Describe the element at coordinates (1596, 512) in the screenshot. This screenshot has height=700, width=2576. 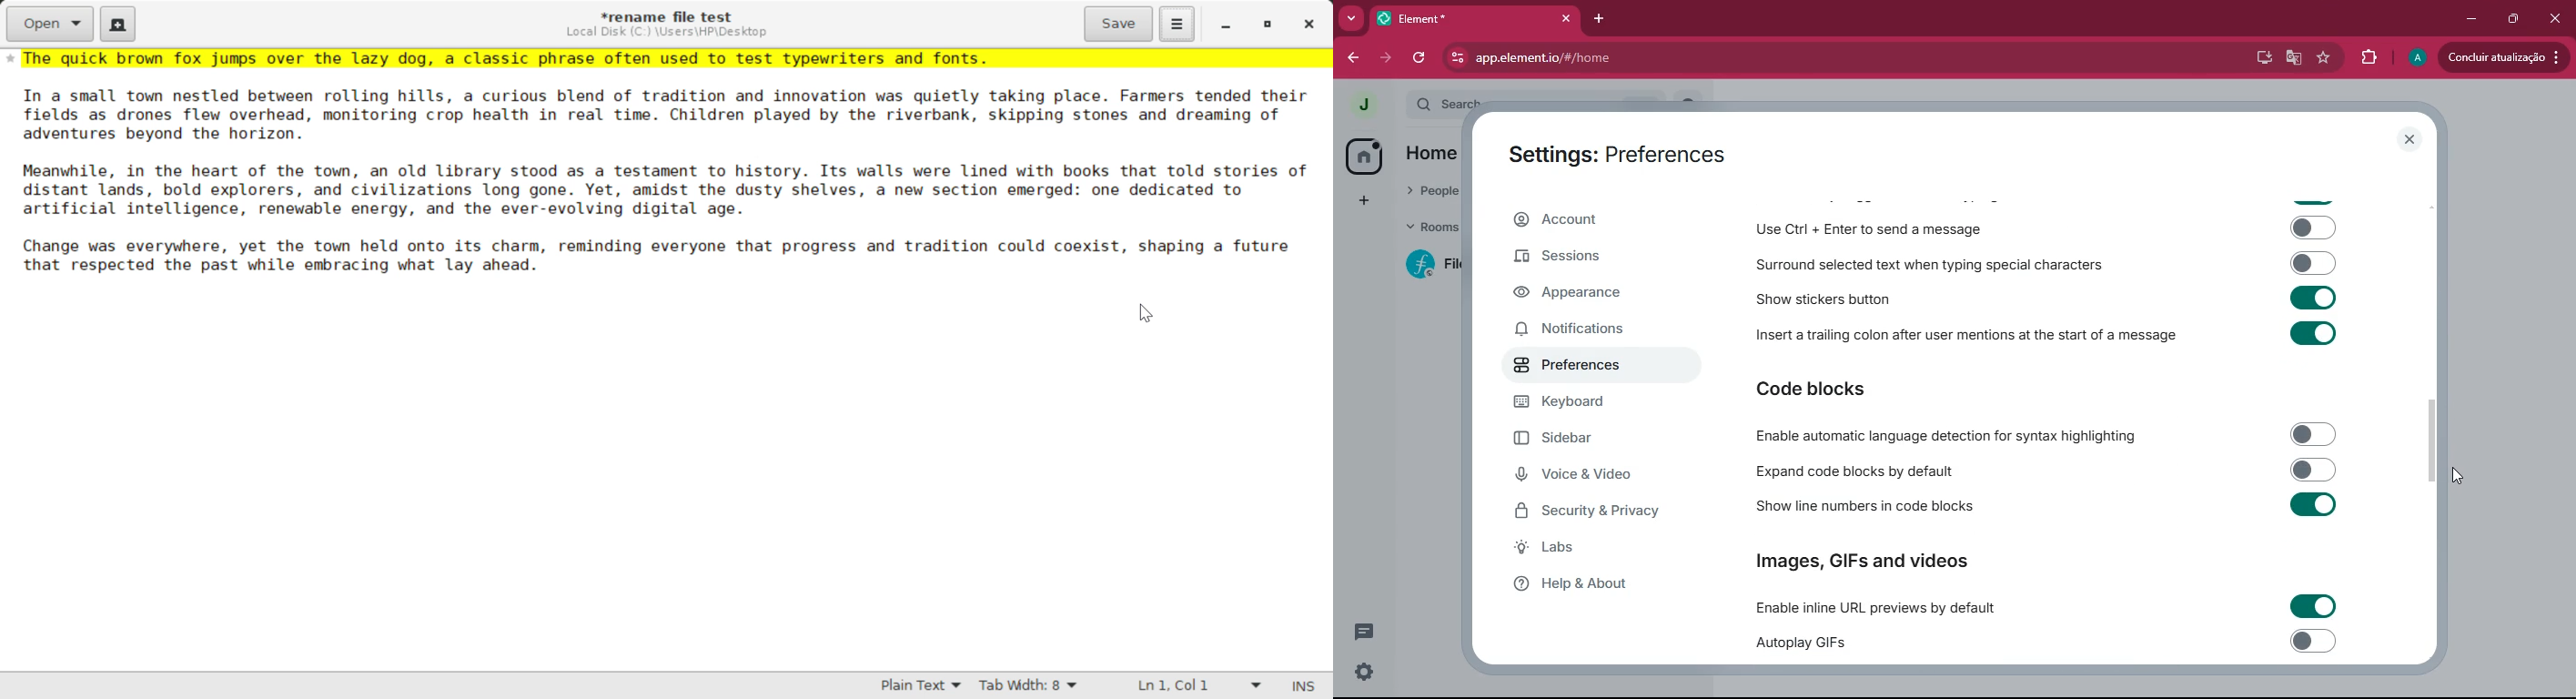
I see `security & Privacy` at that location.